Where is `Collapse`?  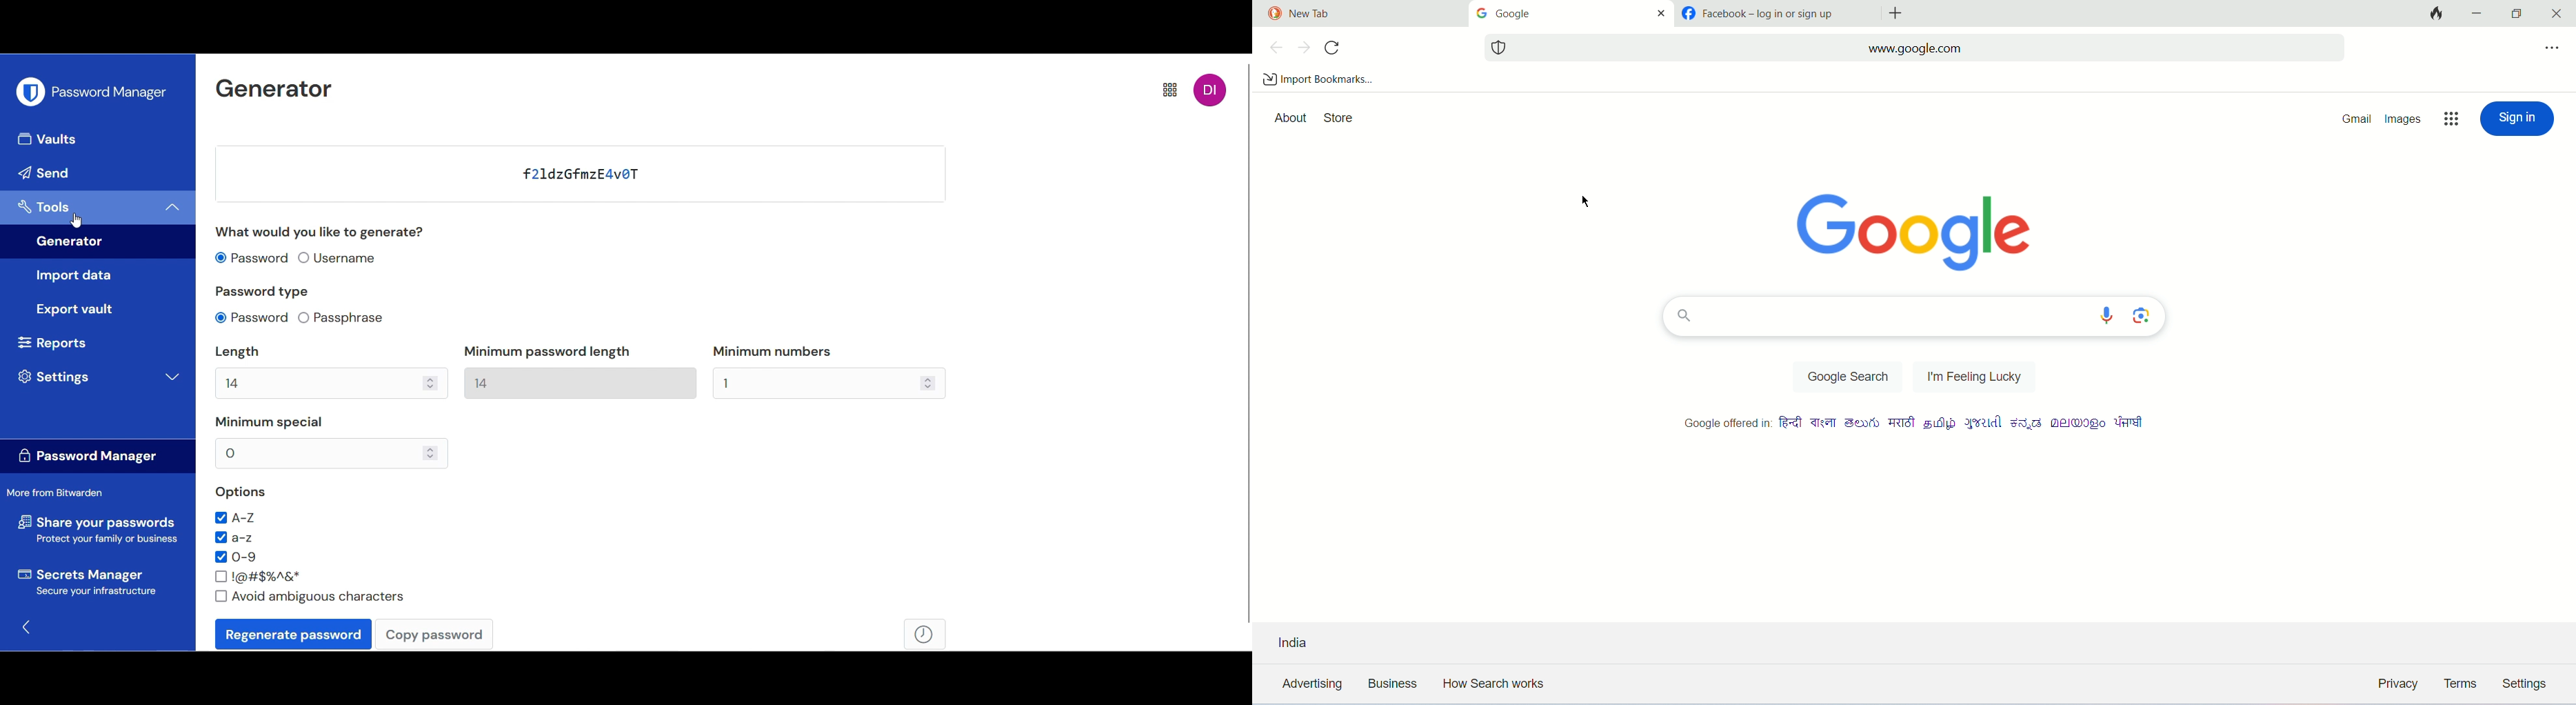
Collapse is located at coordinates (174, 208).